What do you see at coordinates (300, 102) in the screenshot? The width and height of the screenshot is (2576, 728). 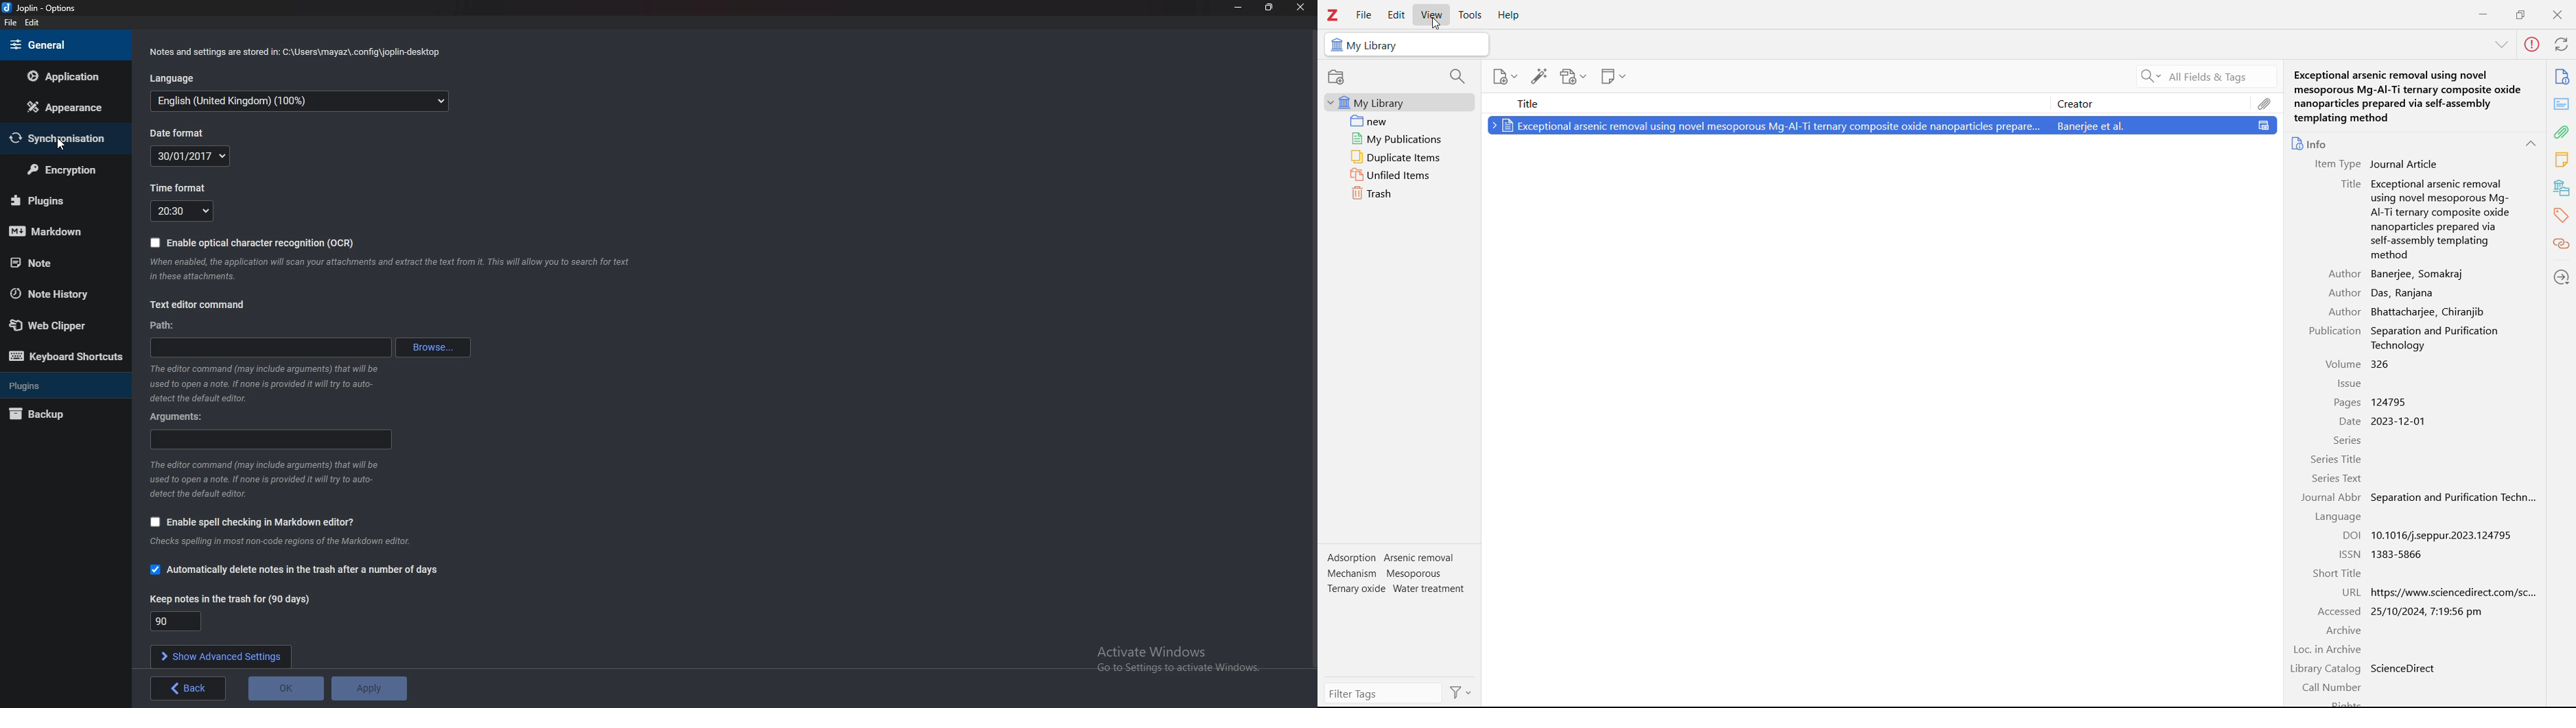 I see `English (United Kingdom) (100%)` at bounding box center [300, 102].